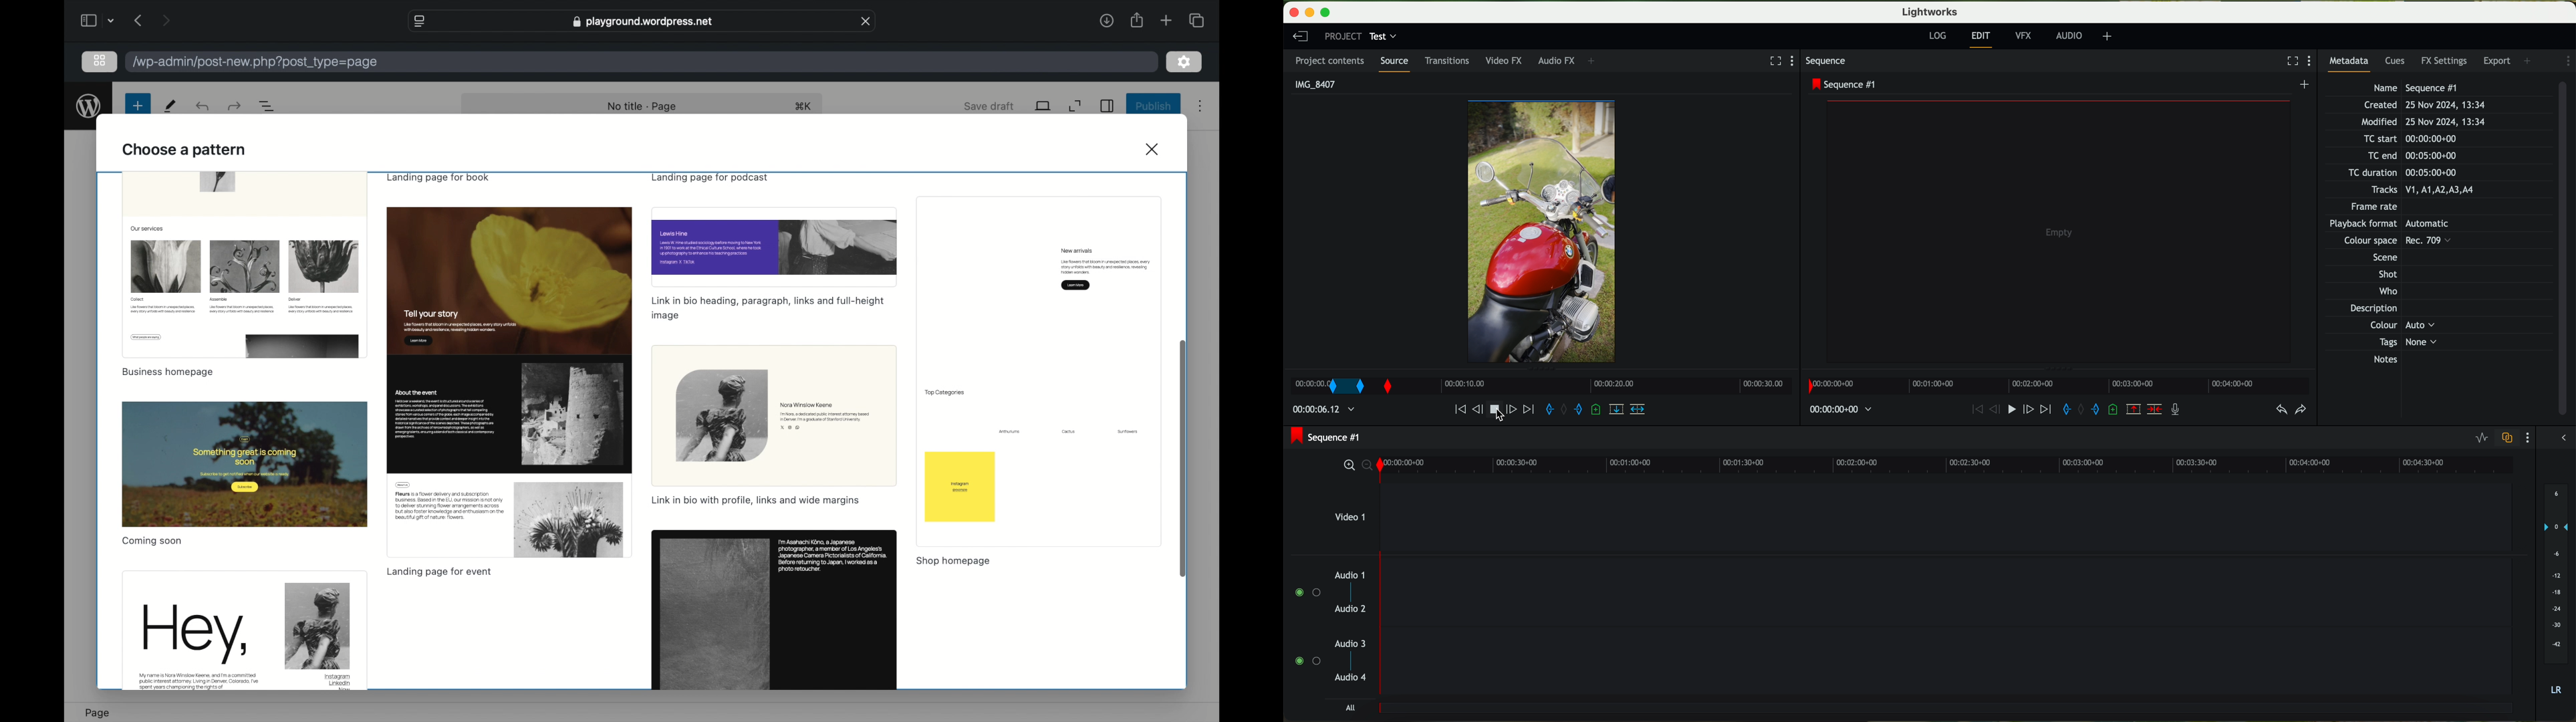 The height and width of the screenshot is (728, 2576). What do you see at coordinates (2387, 274) in the screenshot?
I see `Shot` at bounding box center [2387, 274].